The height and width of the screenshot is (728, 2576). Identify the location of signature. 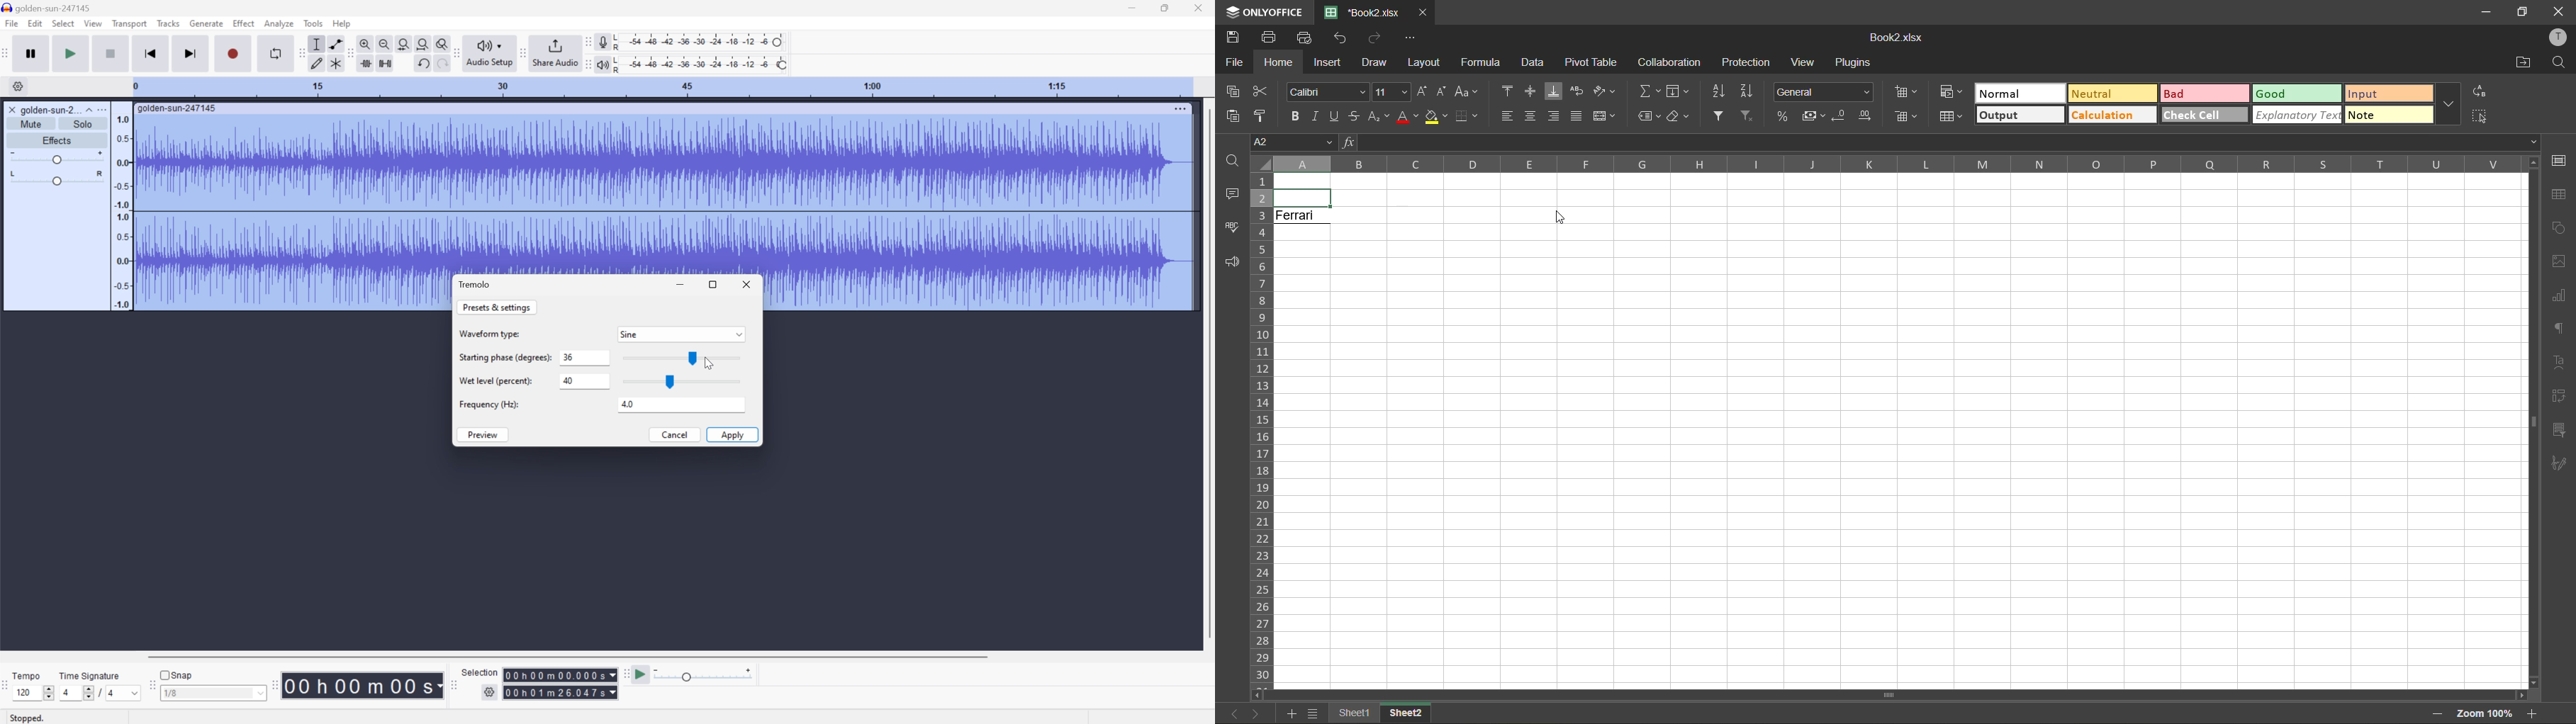
(2560, 465).